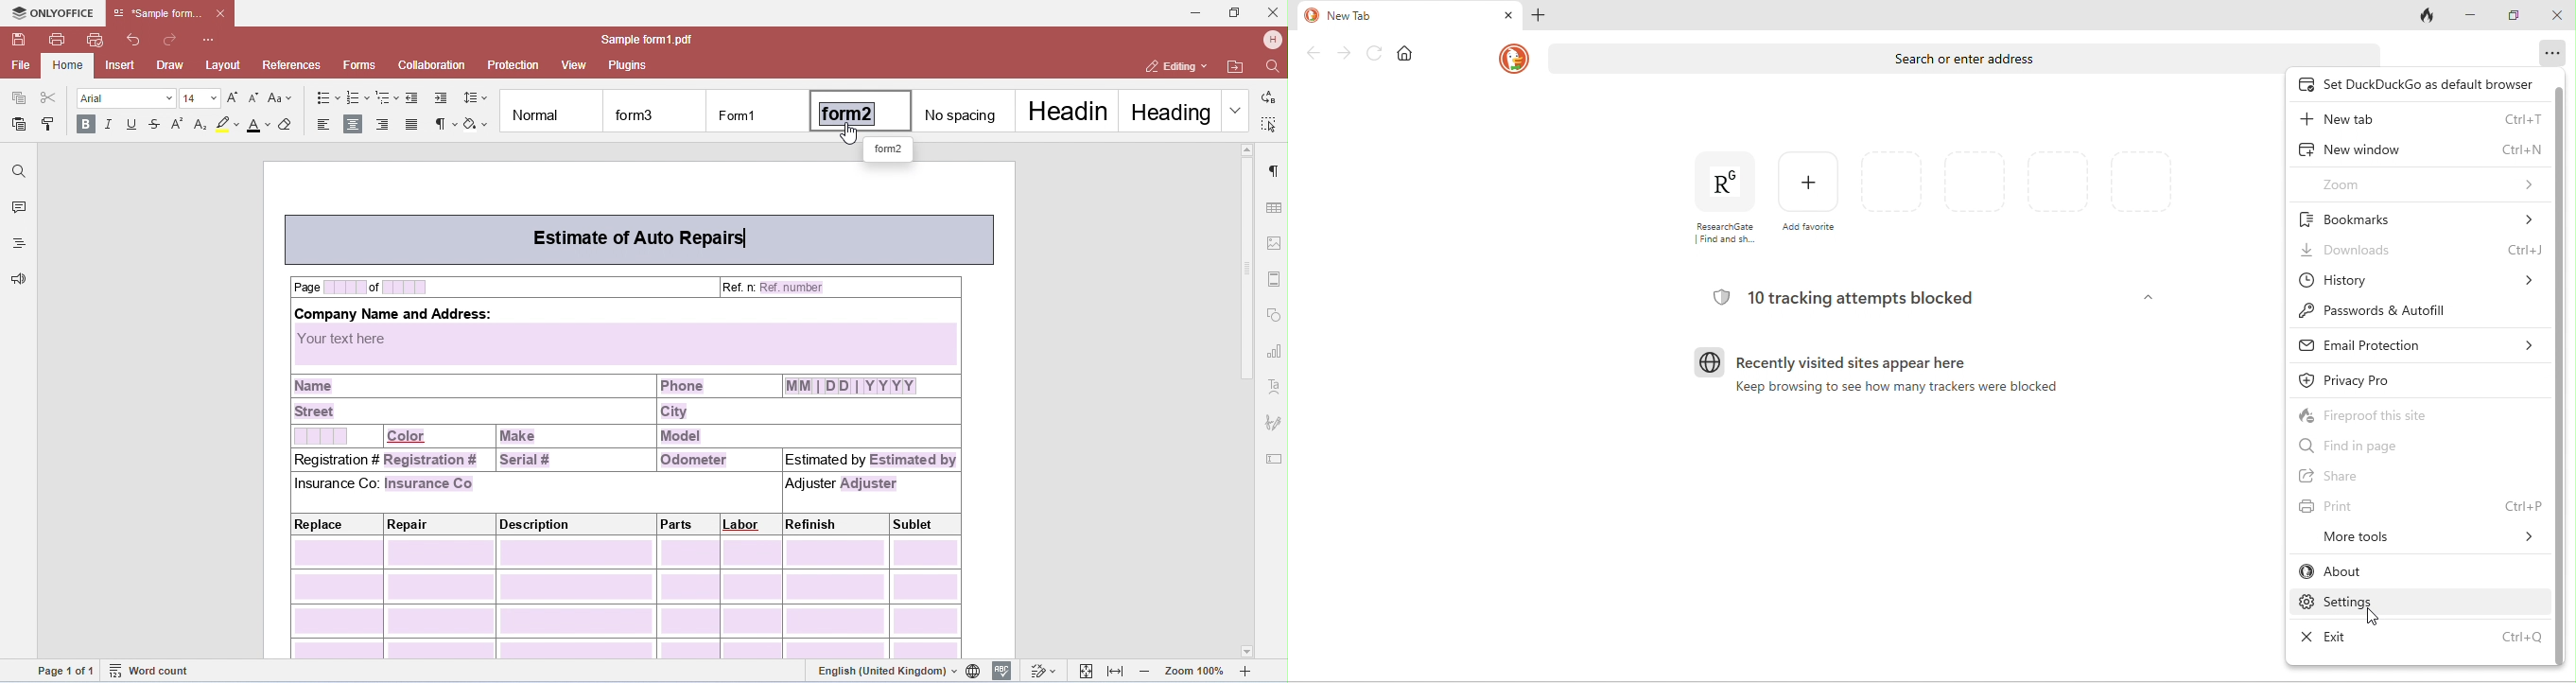  What do you see at coordinates (1540, 14) in the screenshot?
I see `add tab` at bounding box center [1540, 14].